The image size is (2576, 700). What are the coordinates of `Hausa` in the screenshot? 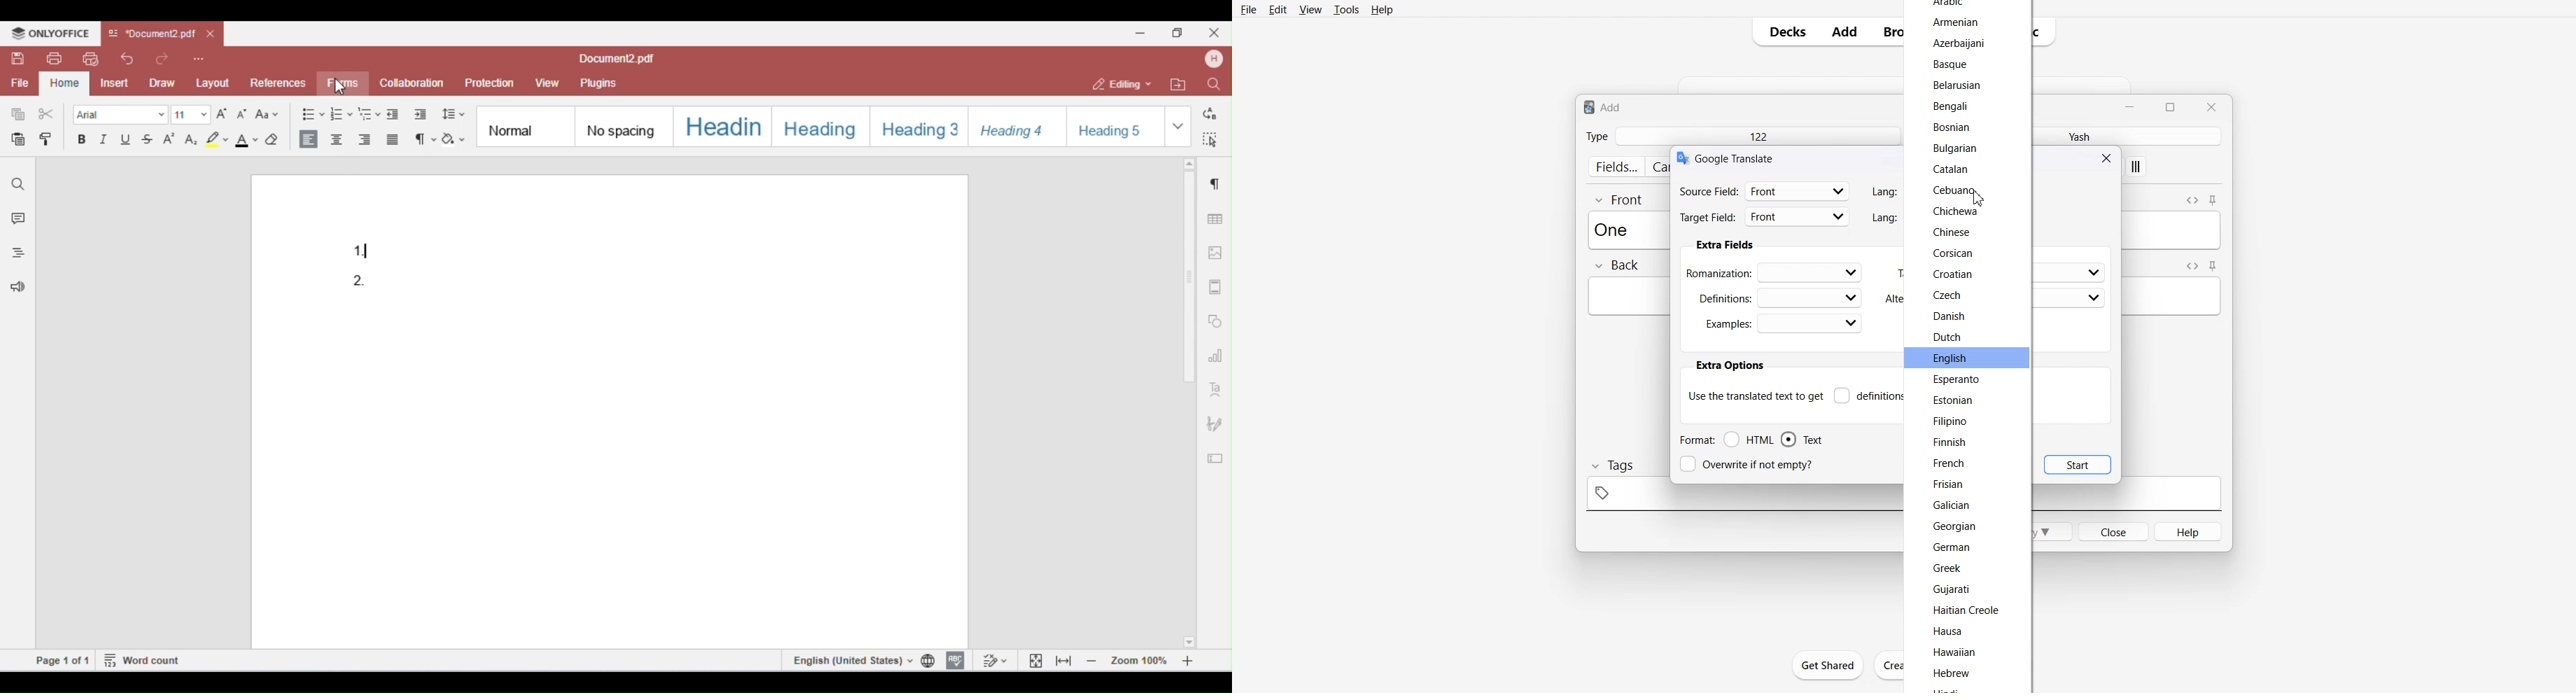 It's located at (1953, 631).